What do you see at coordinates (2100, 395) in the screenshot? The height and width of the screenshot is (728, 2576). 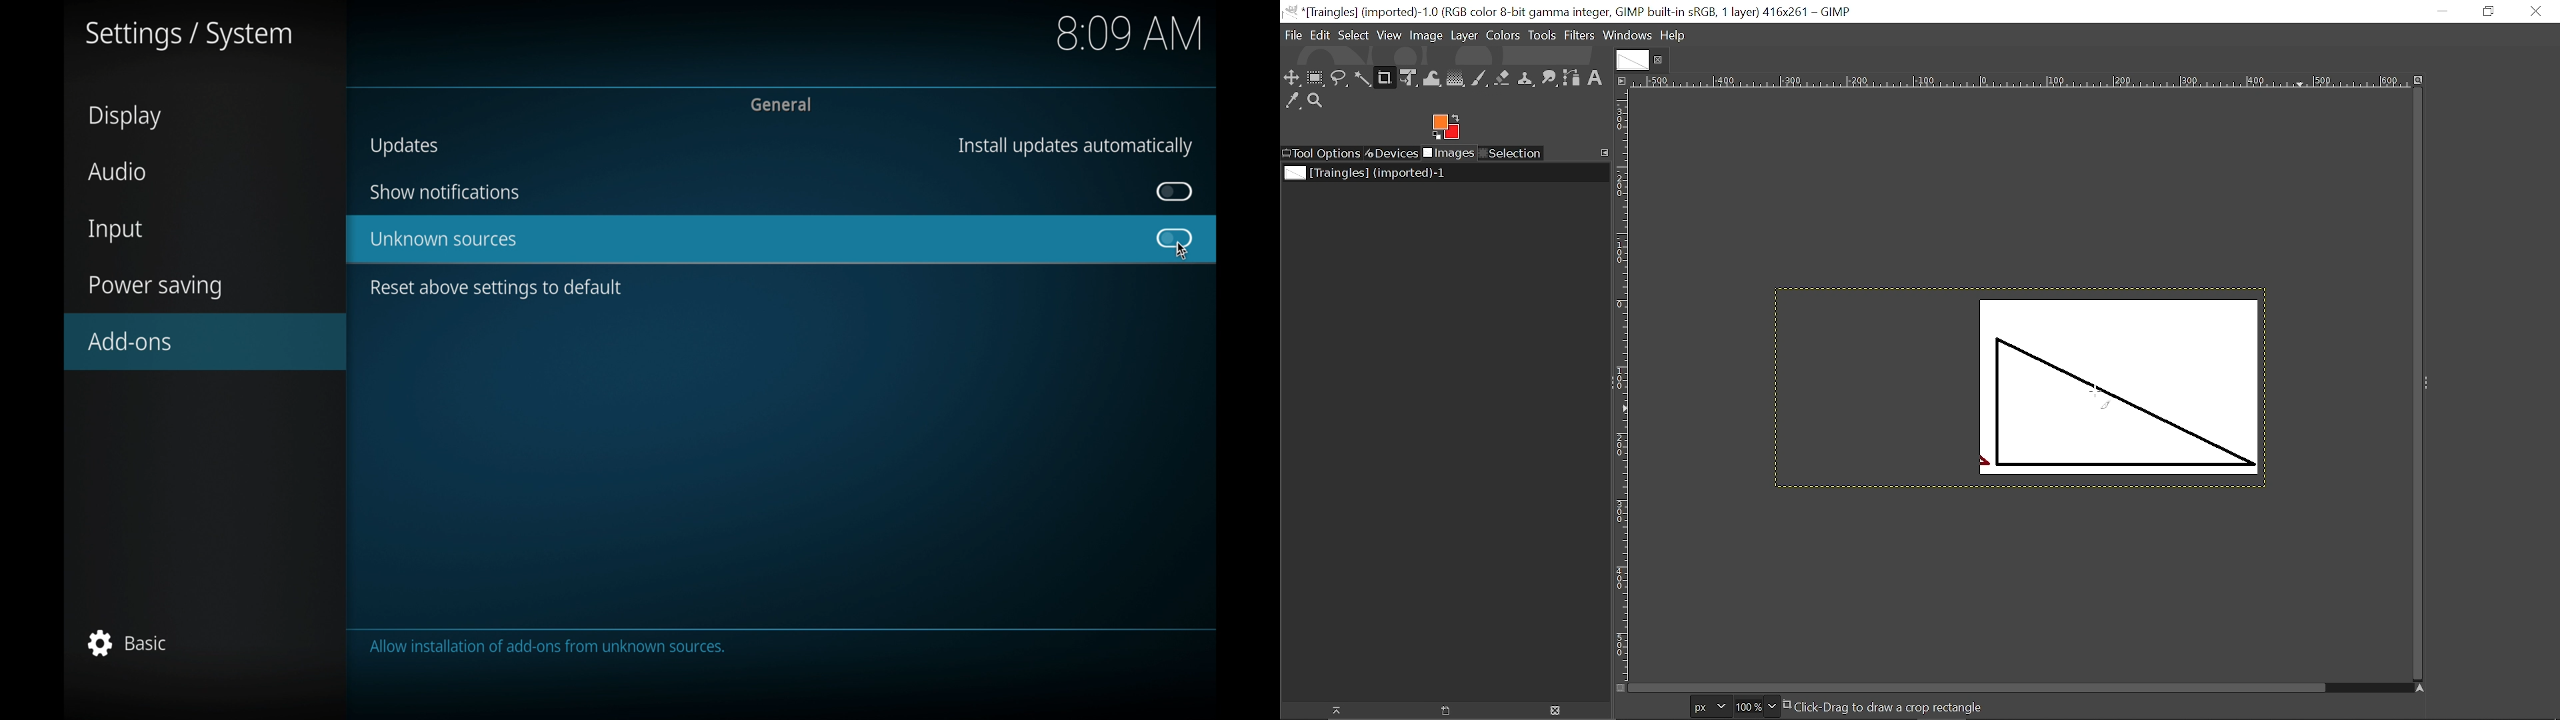 I see `cursor` at bounding box center [2100, 395].